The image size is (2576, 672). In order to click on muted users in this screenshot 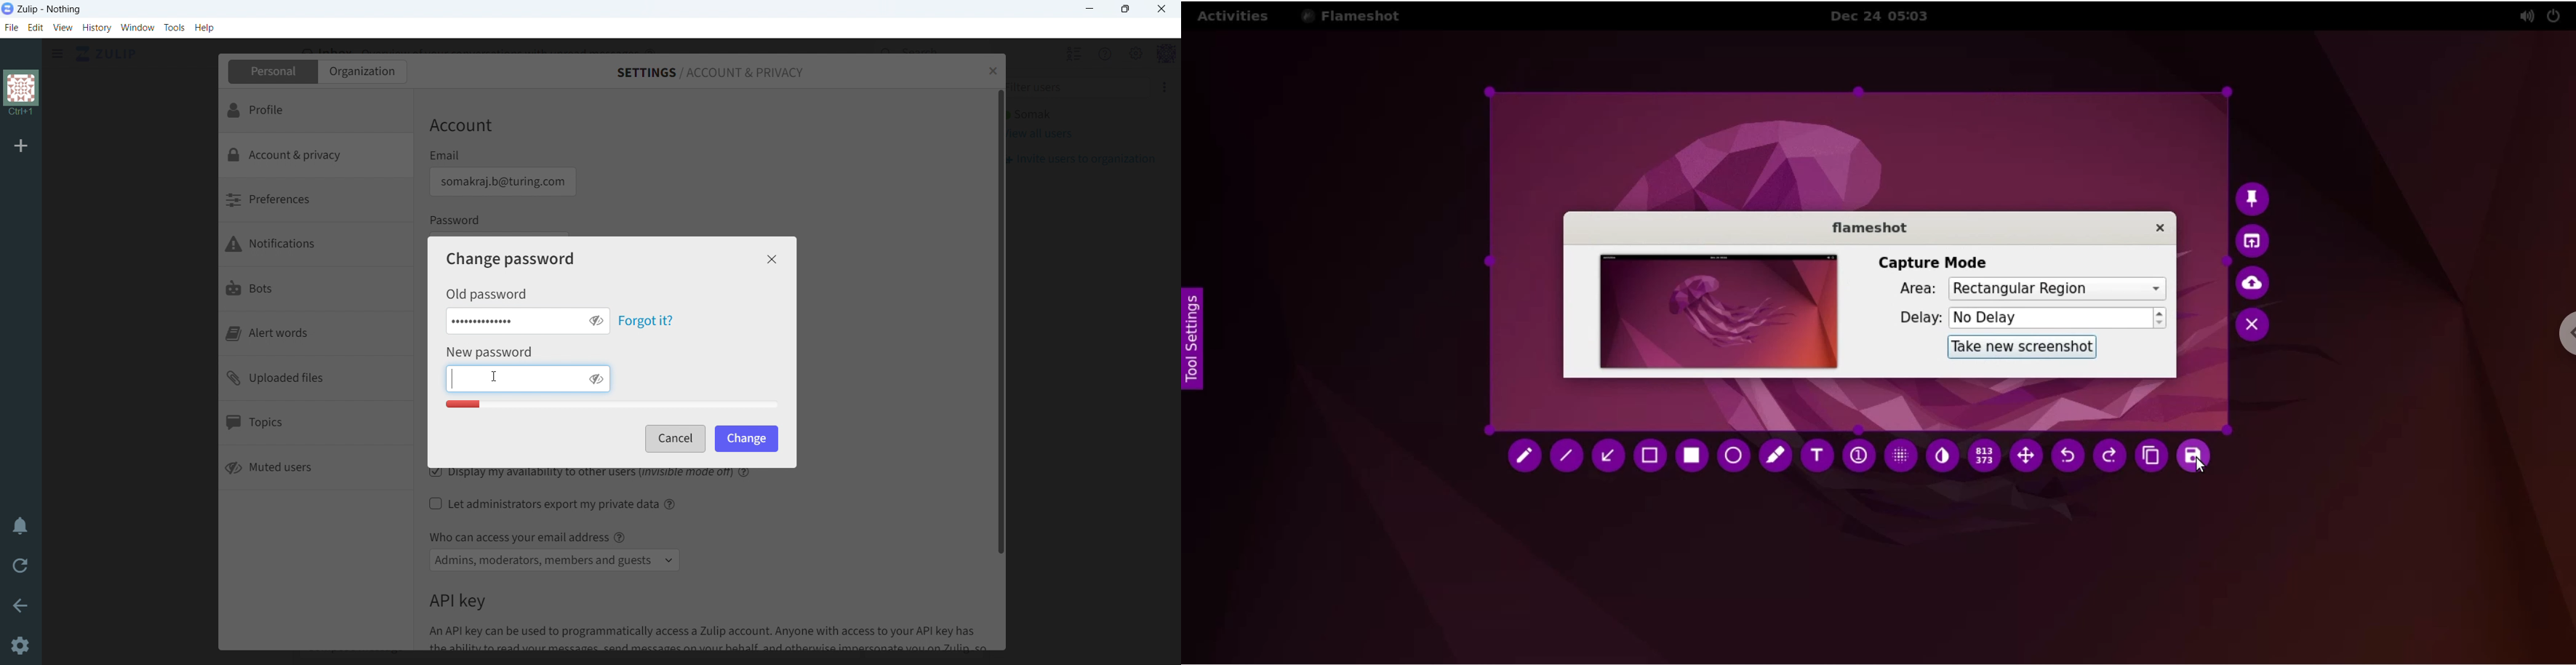, I will do `click(316, 469)`.